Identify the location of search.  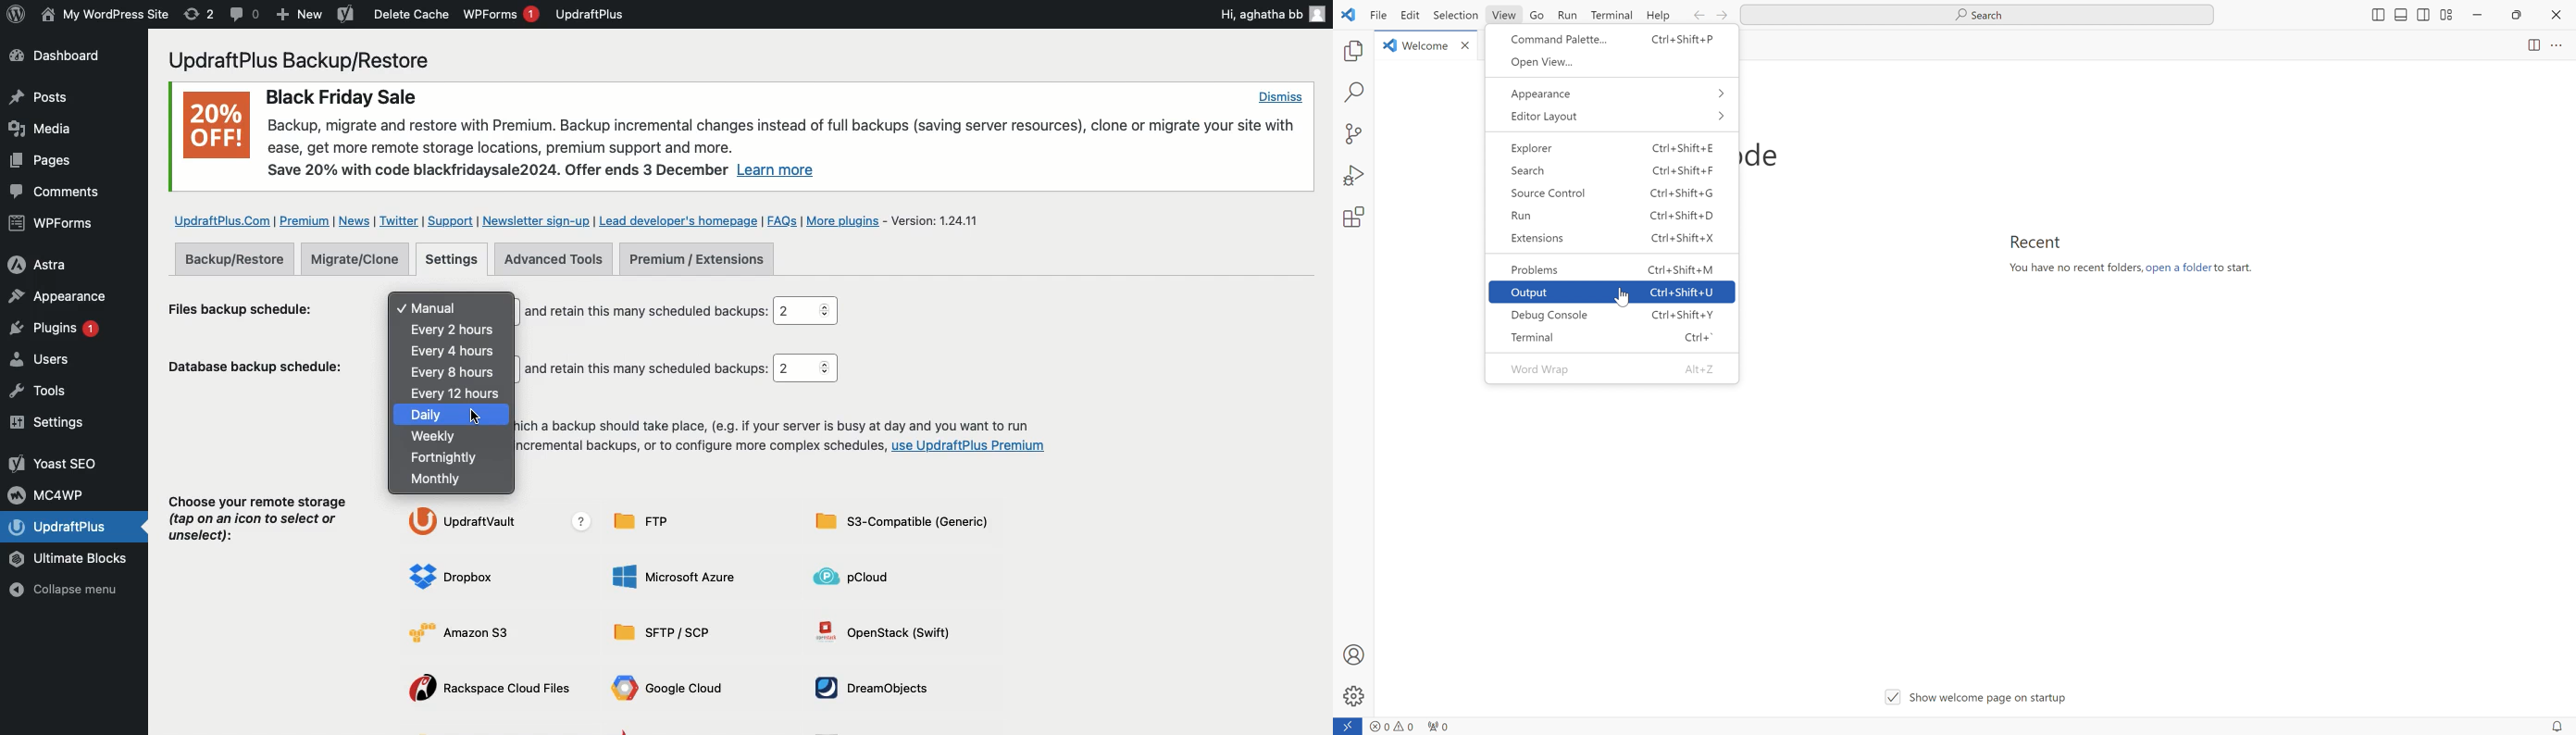
(1611, 171).